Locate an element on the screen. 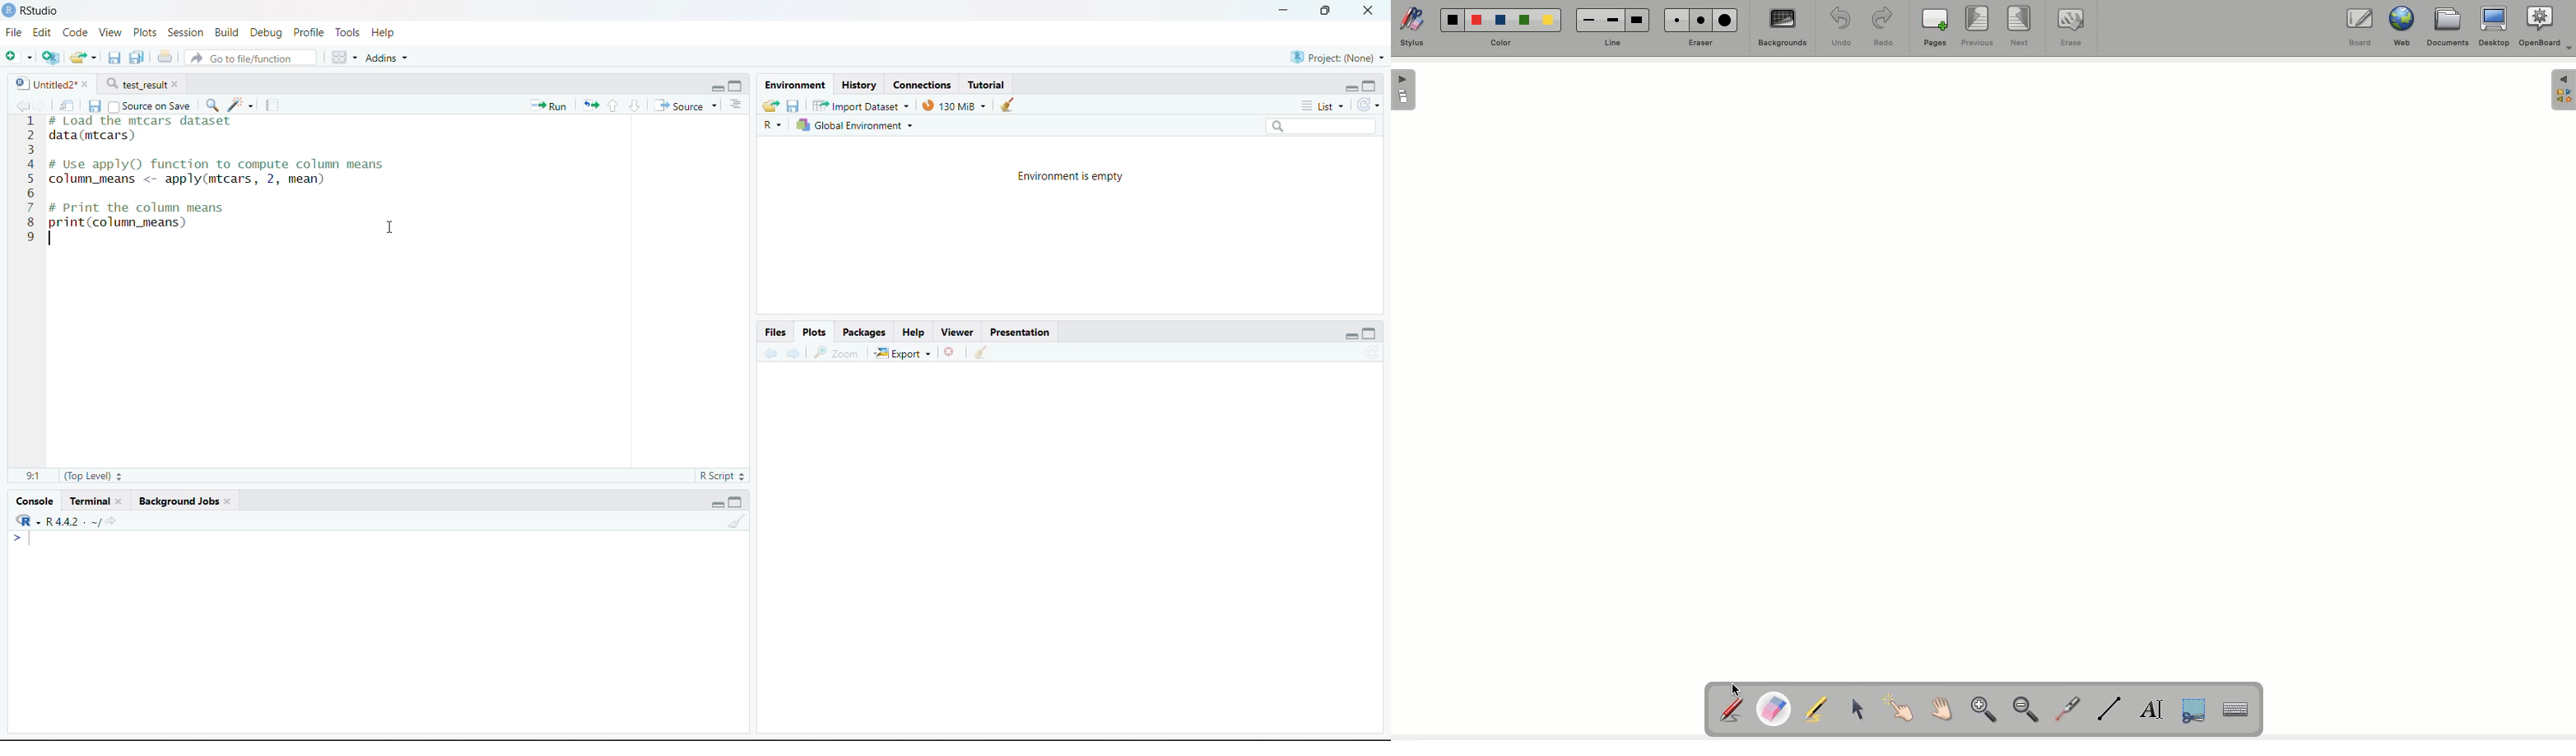  Line is located at coordinates (2111, 710).